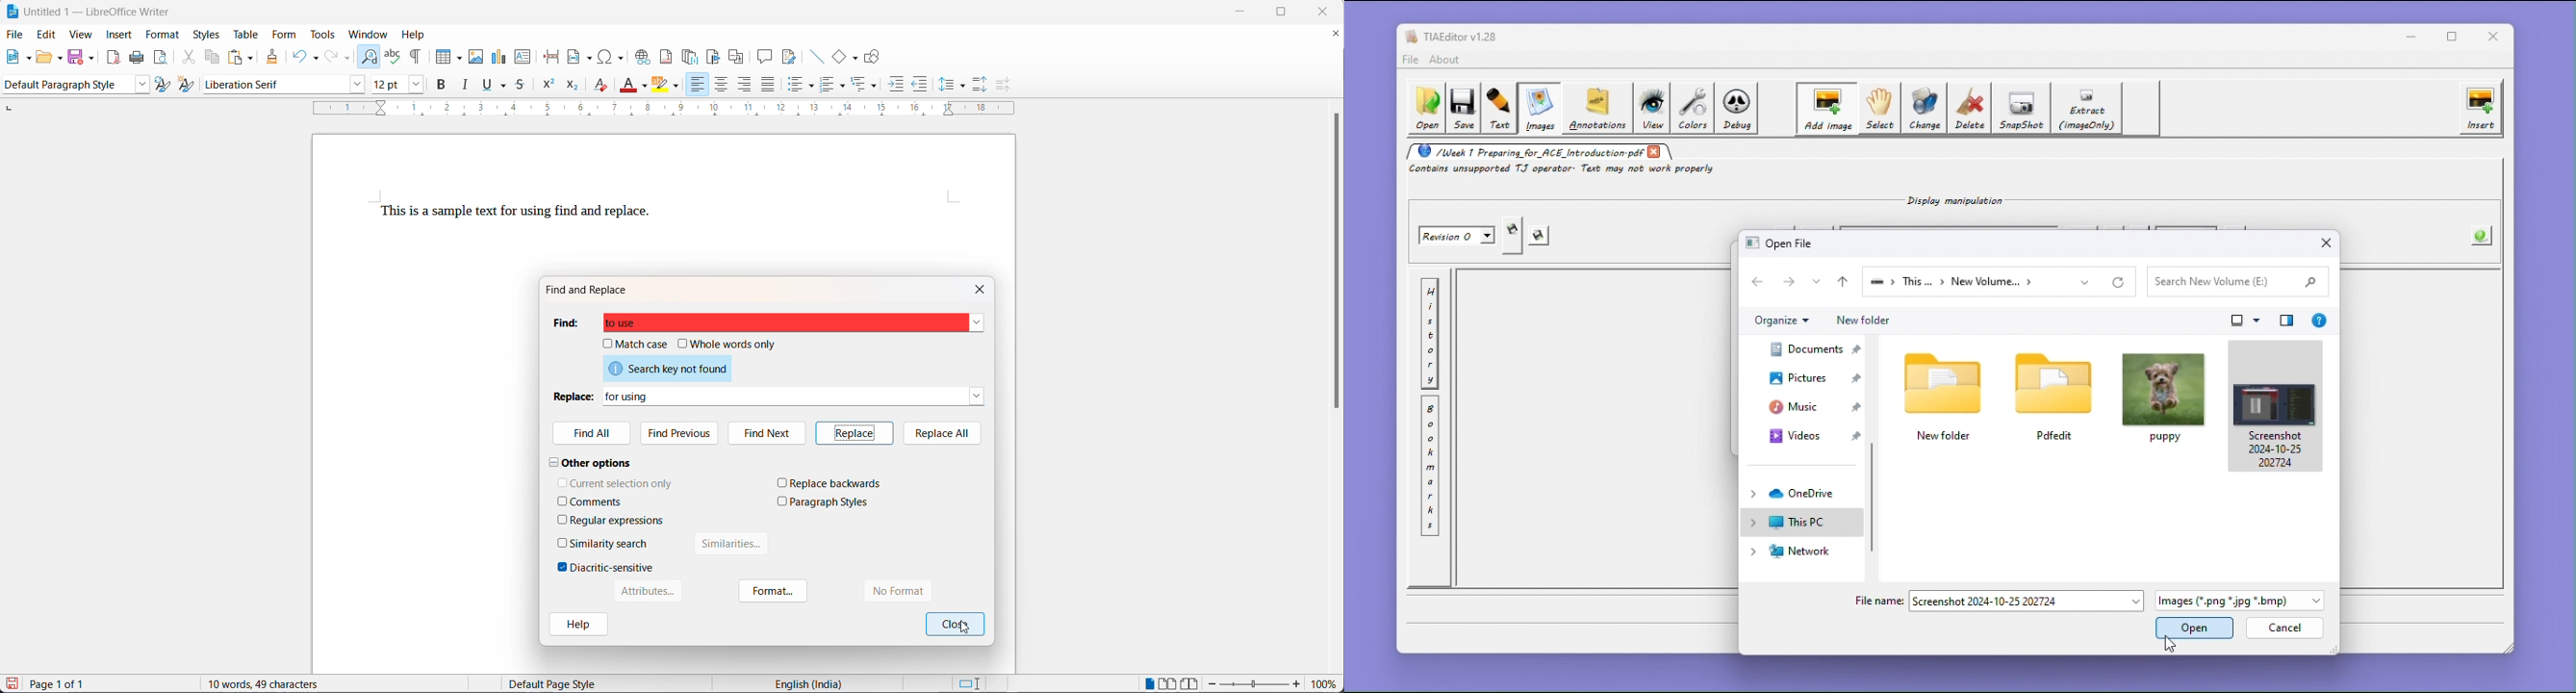 The image size is (2576, 700). What do you see at coordinates (271, 85) in the screenshot?
I see `font name` at bounding box center [271, 85].